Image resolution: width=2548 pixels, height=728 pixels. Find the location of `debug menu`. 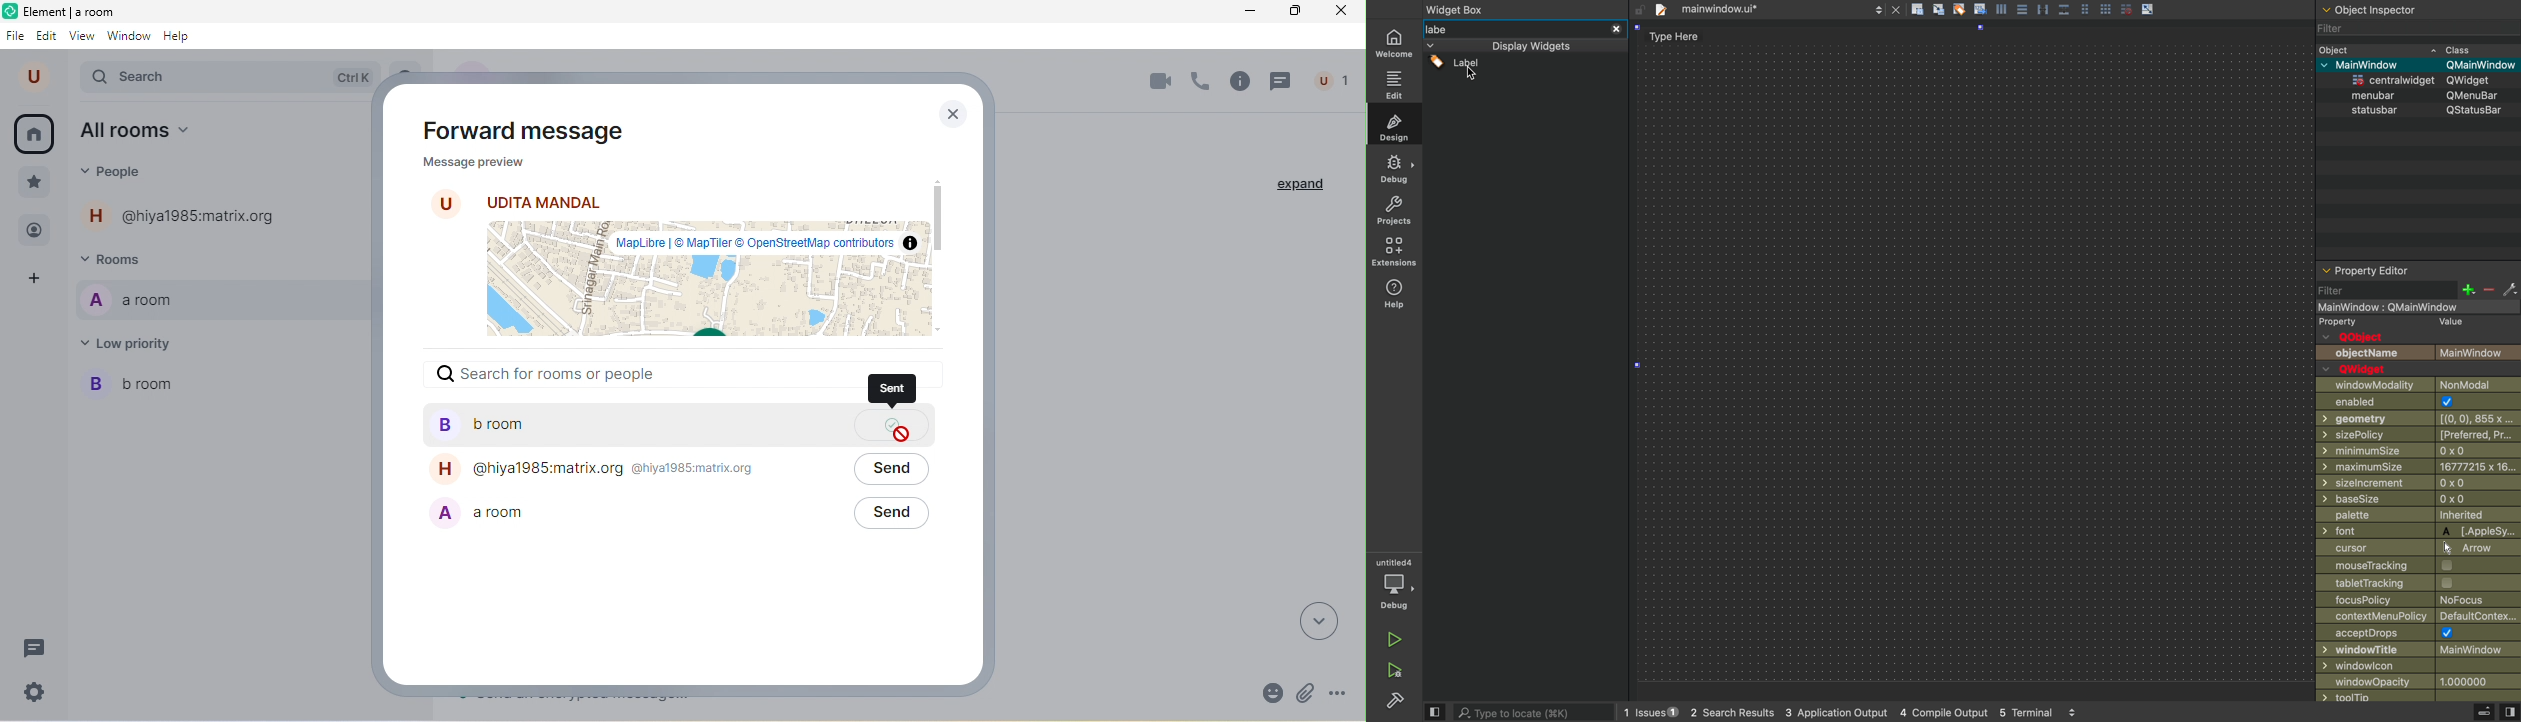

debug menu is located at coordinates (2473, 712).